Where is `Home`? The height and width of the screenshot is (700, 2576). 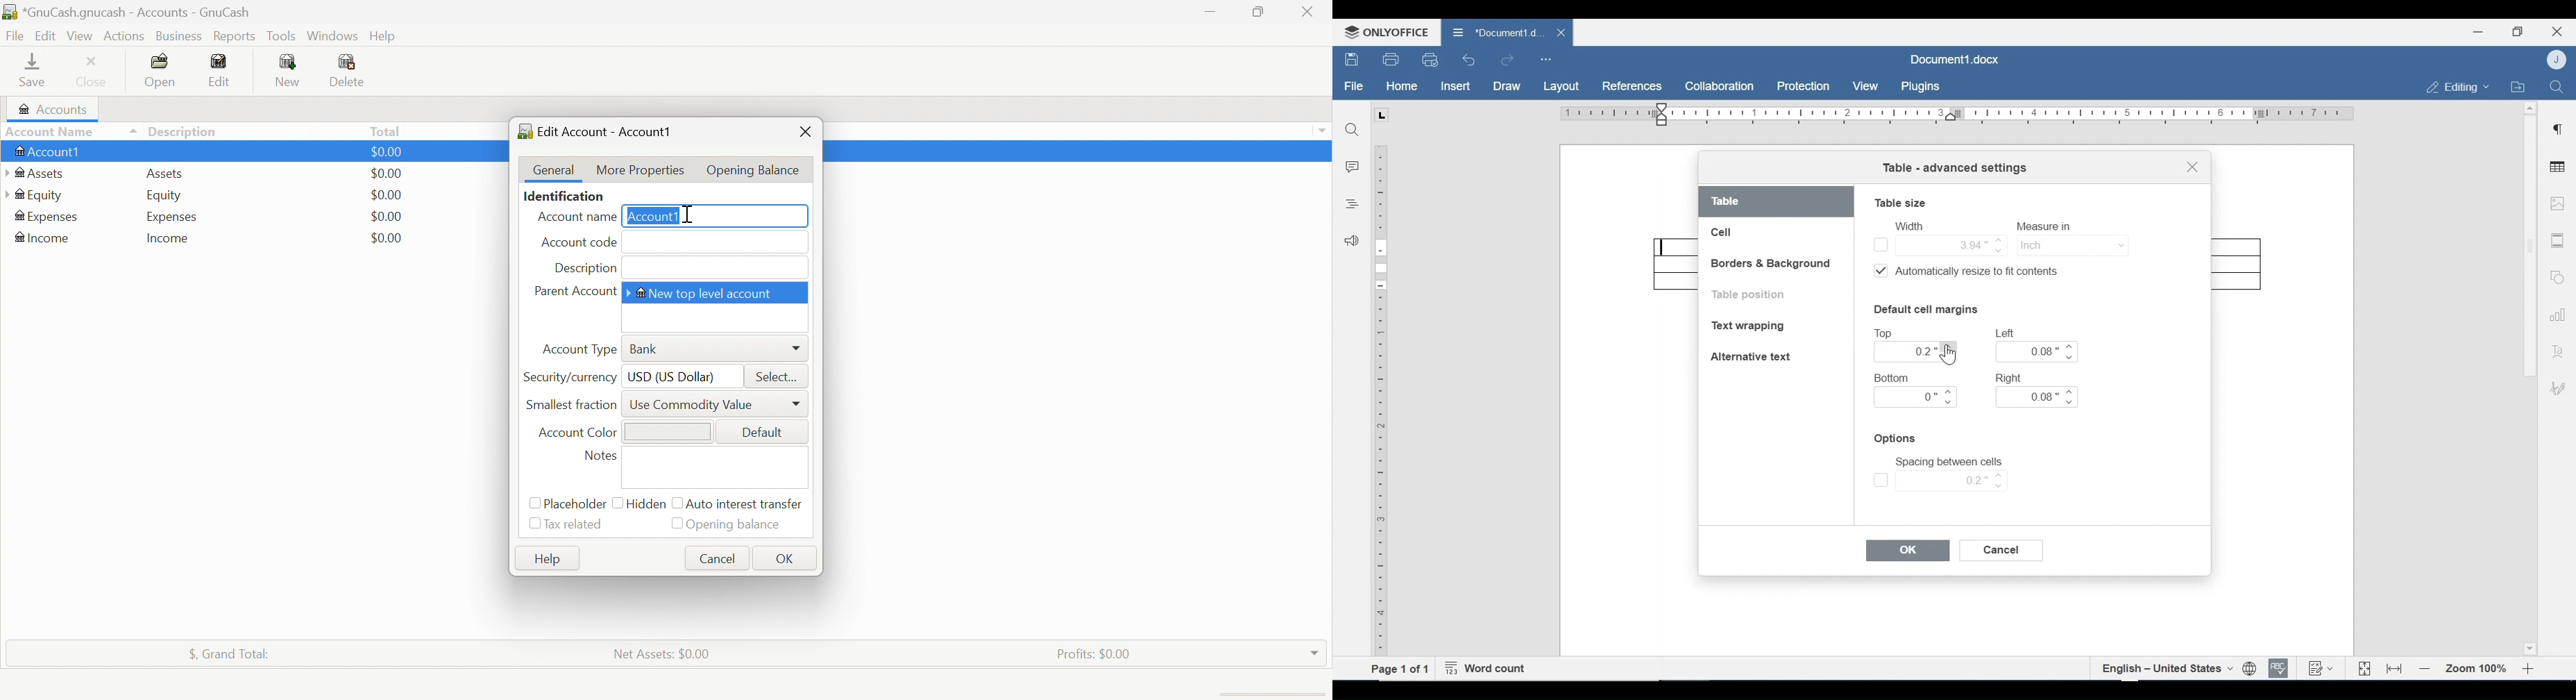
Home is located at coordinates (1402, 86).